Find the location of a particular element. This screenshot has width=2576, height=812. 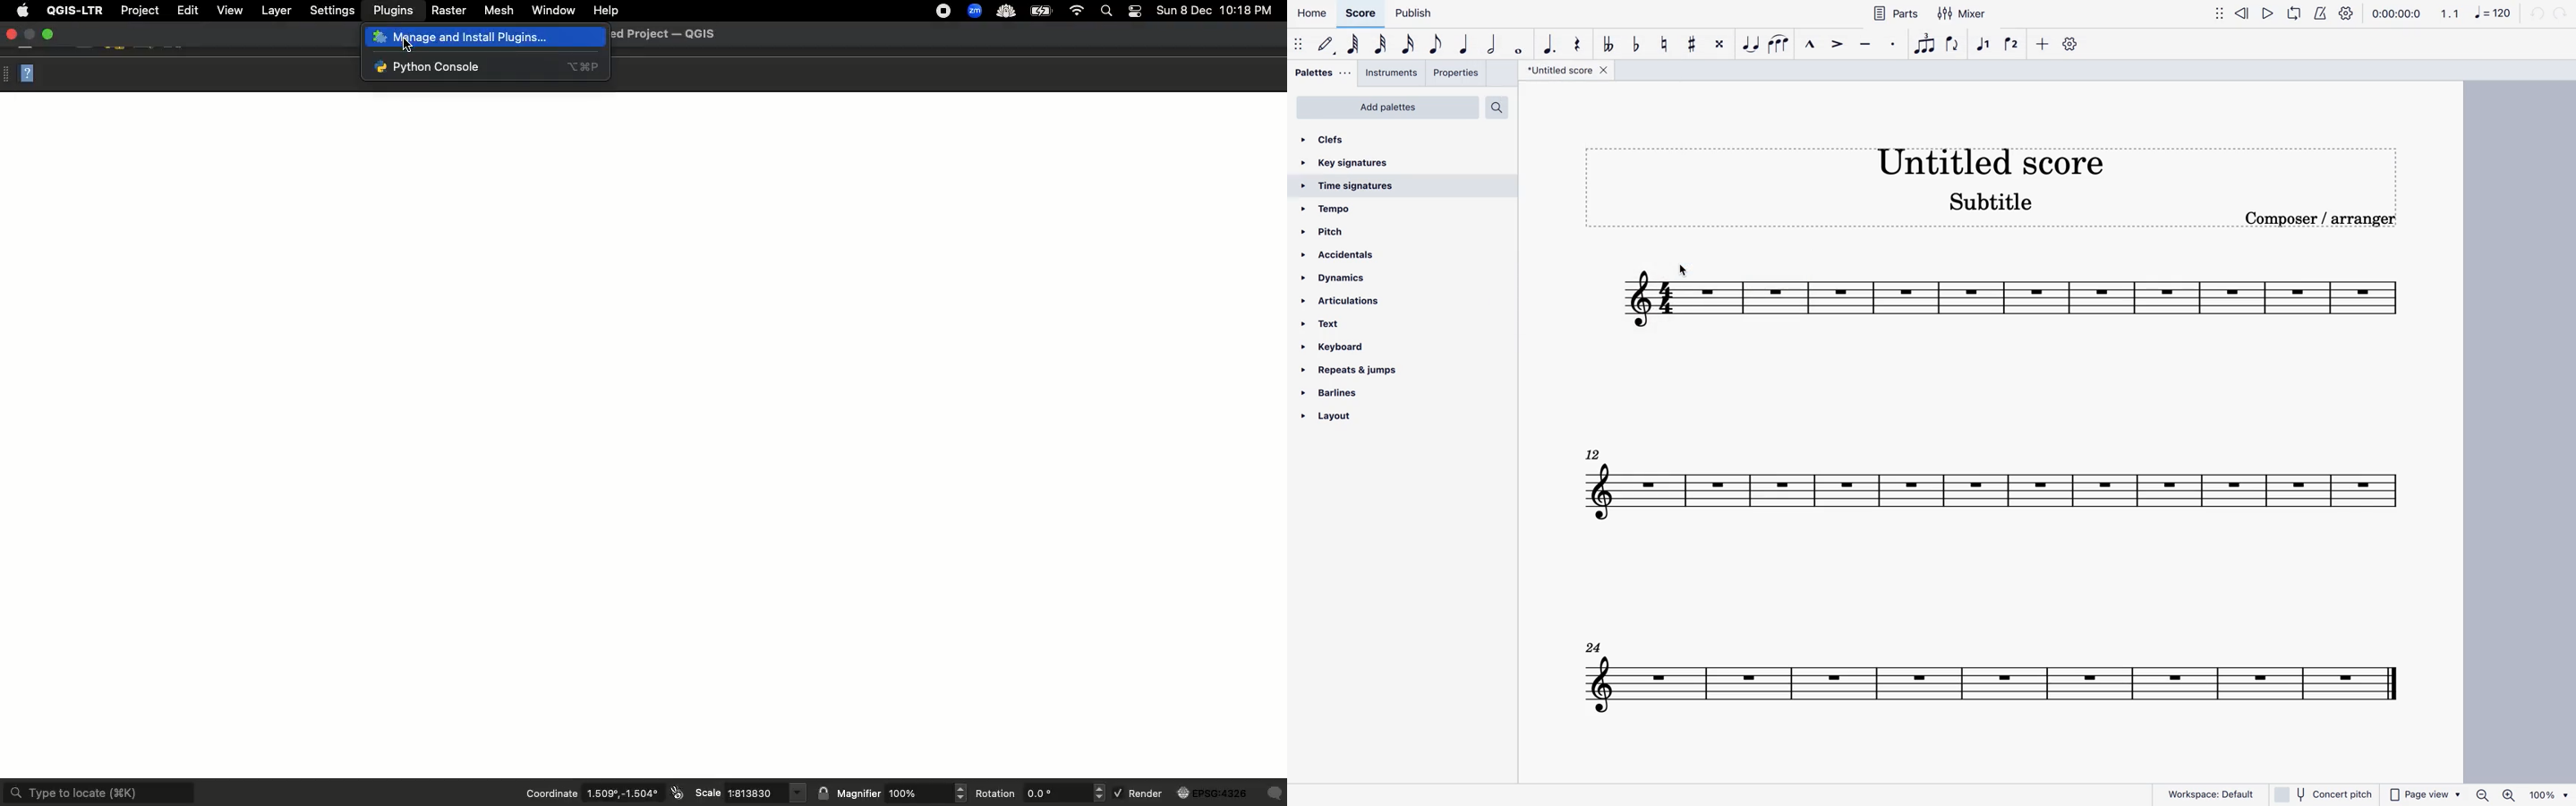

Magnifier is located at coordinates (891, 793).